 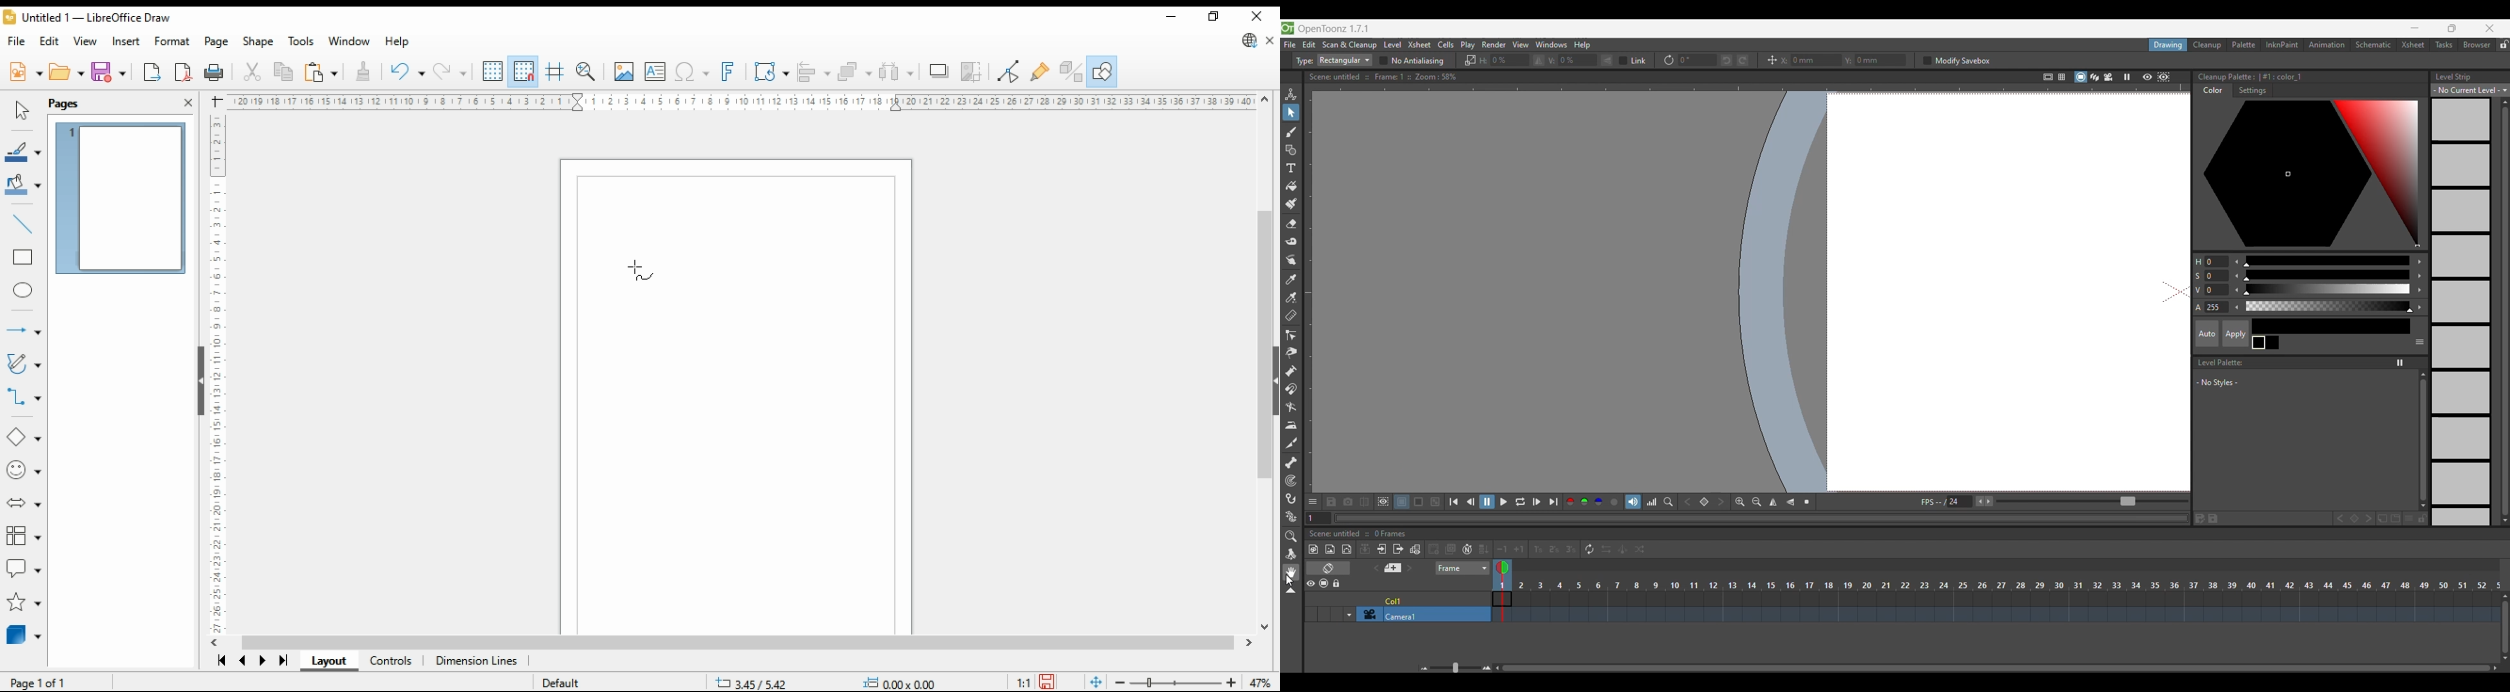 What do you see at coordinates (22, 437) in the screenshot?
I see `basic shapes` at bounding box center [22, 437].